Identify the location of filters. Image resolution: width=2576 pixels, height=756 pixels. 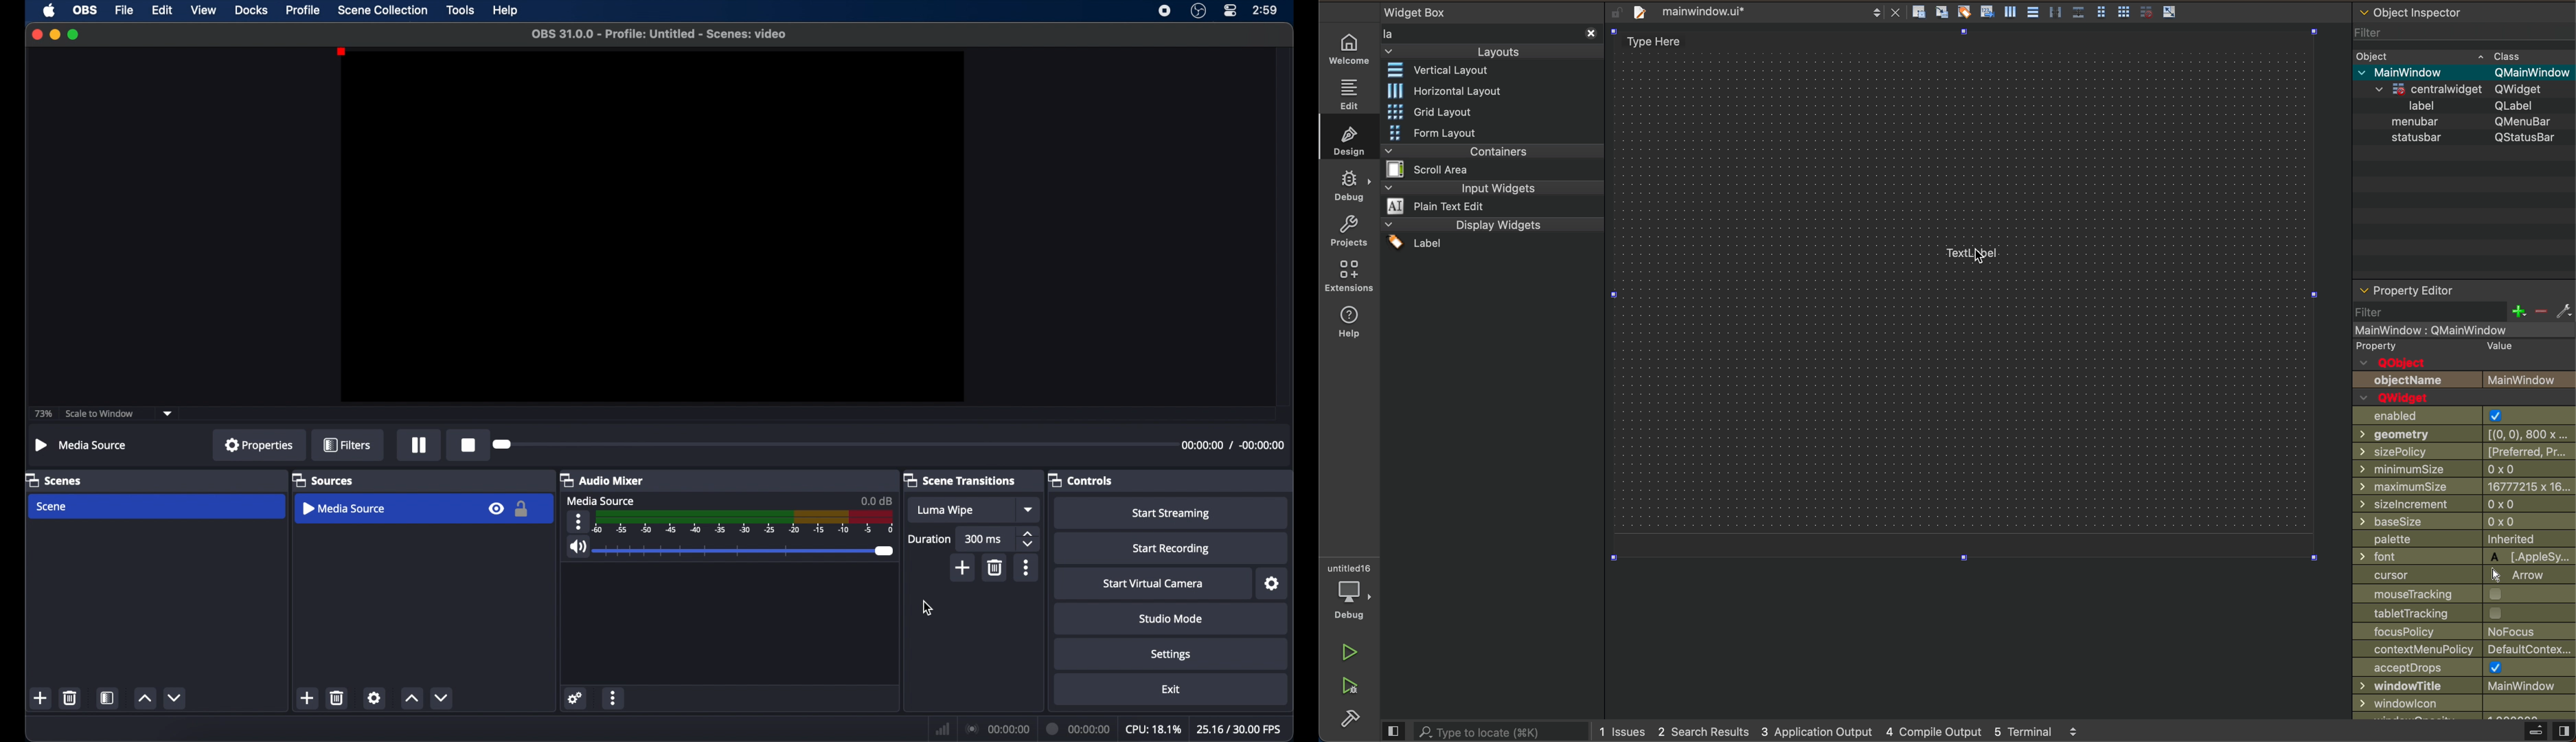
(347, 445).